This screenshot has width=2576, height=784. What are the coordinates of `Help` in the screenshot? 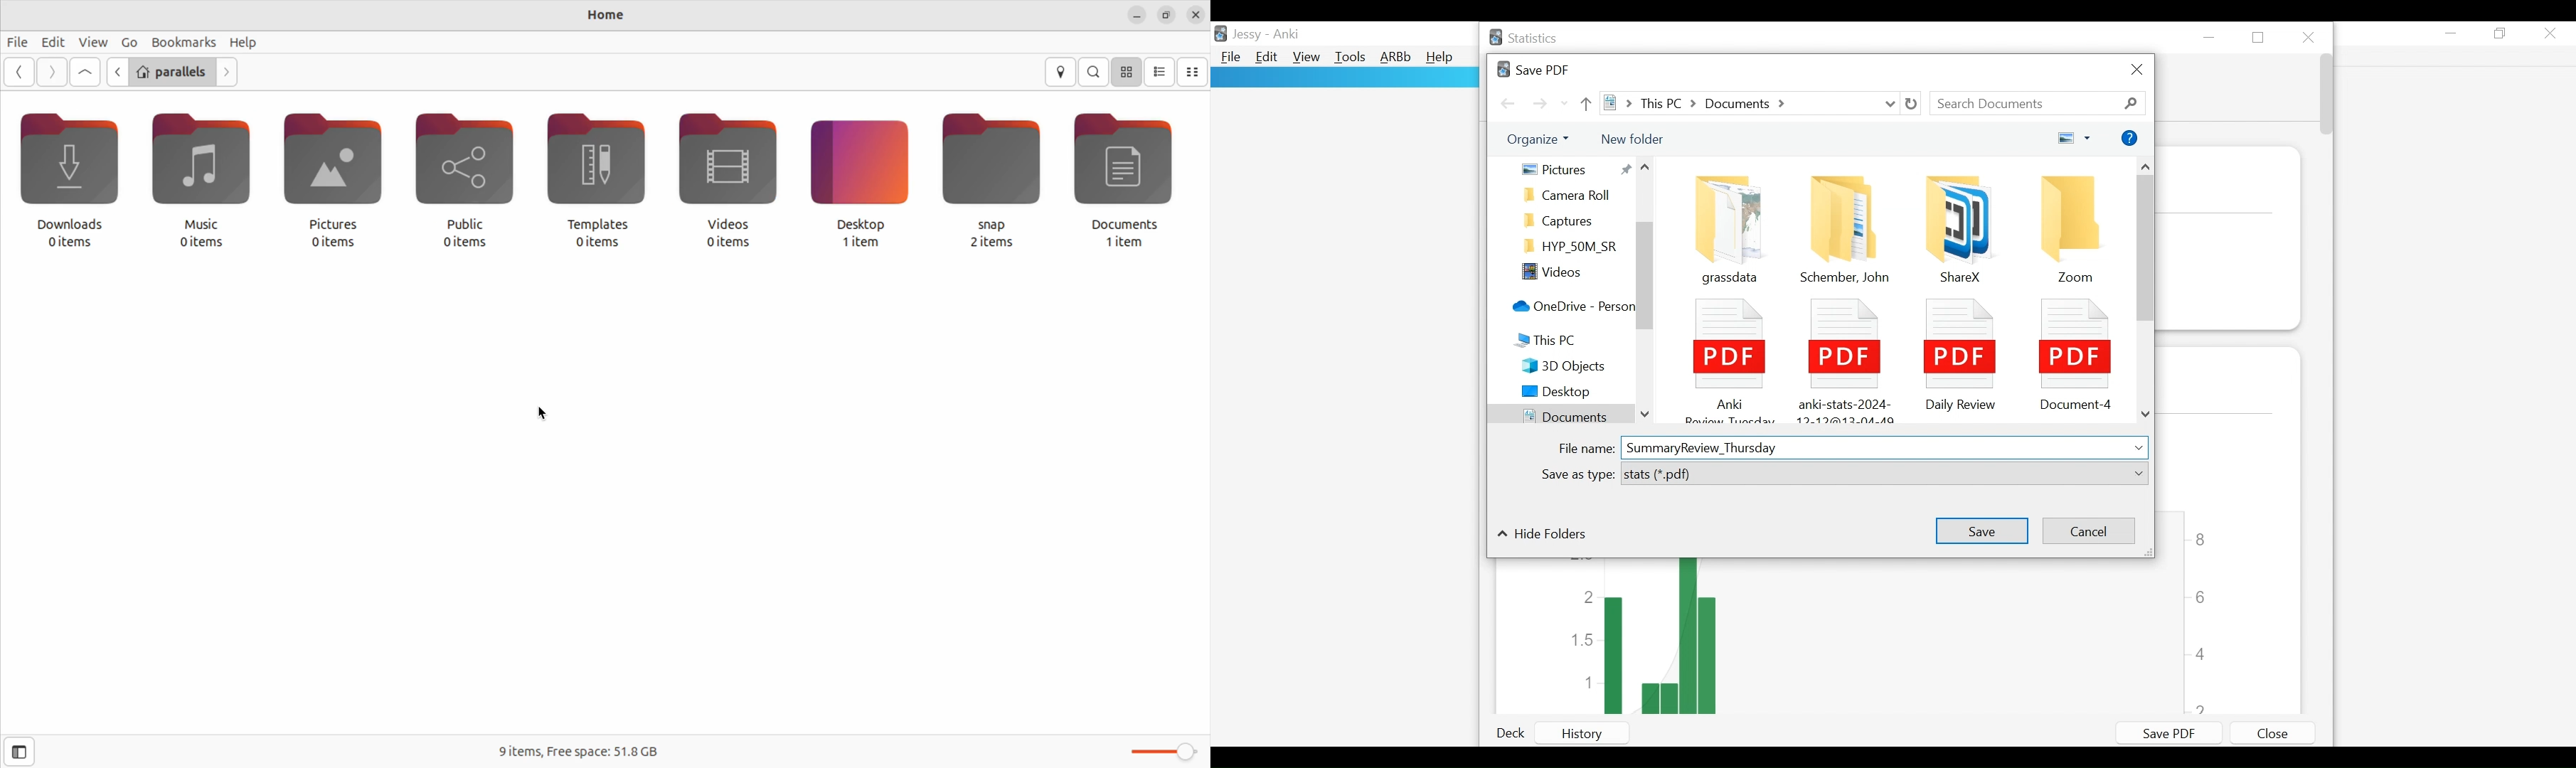 It's located at (2129, 139).